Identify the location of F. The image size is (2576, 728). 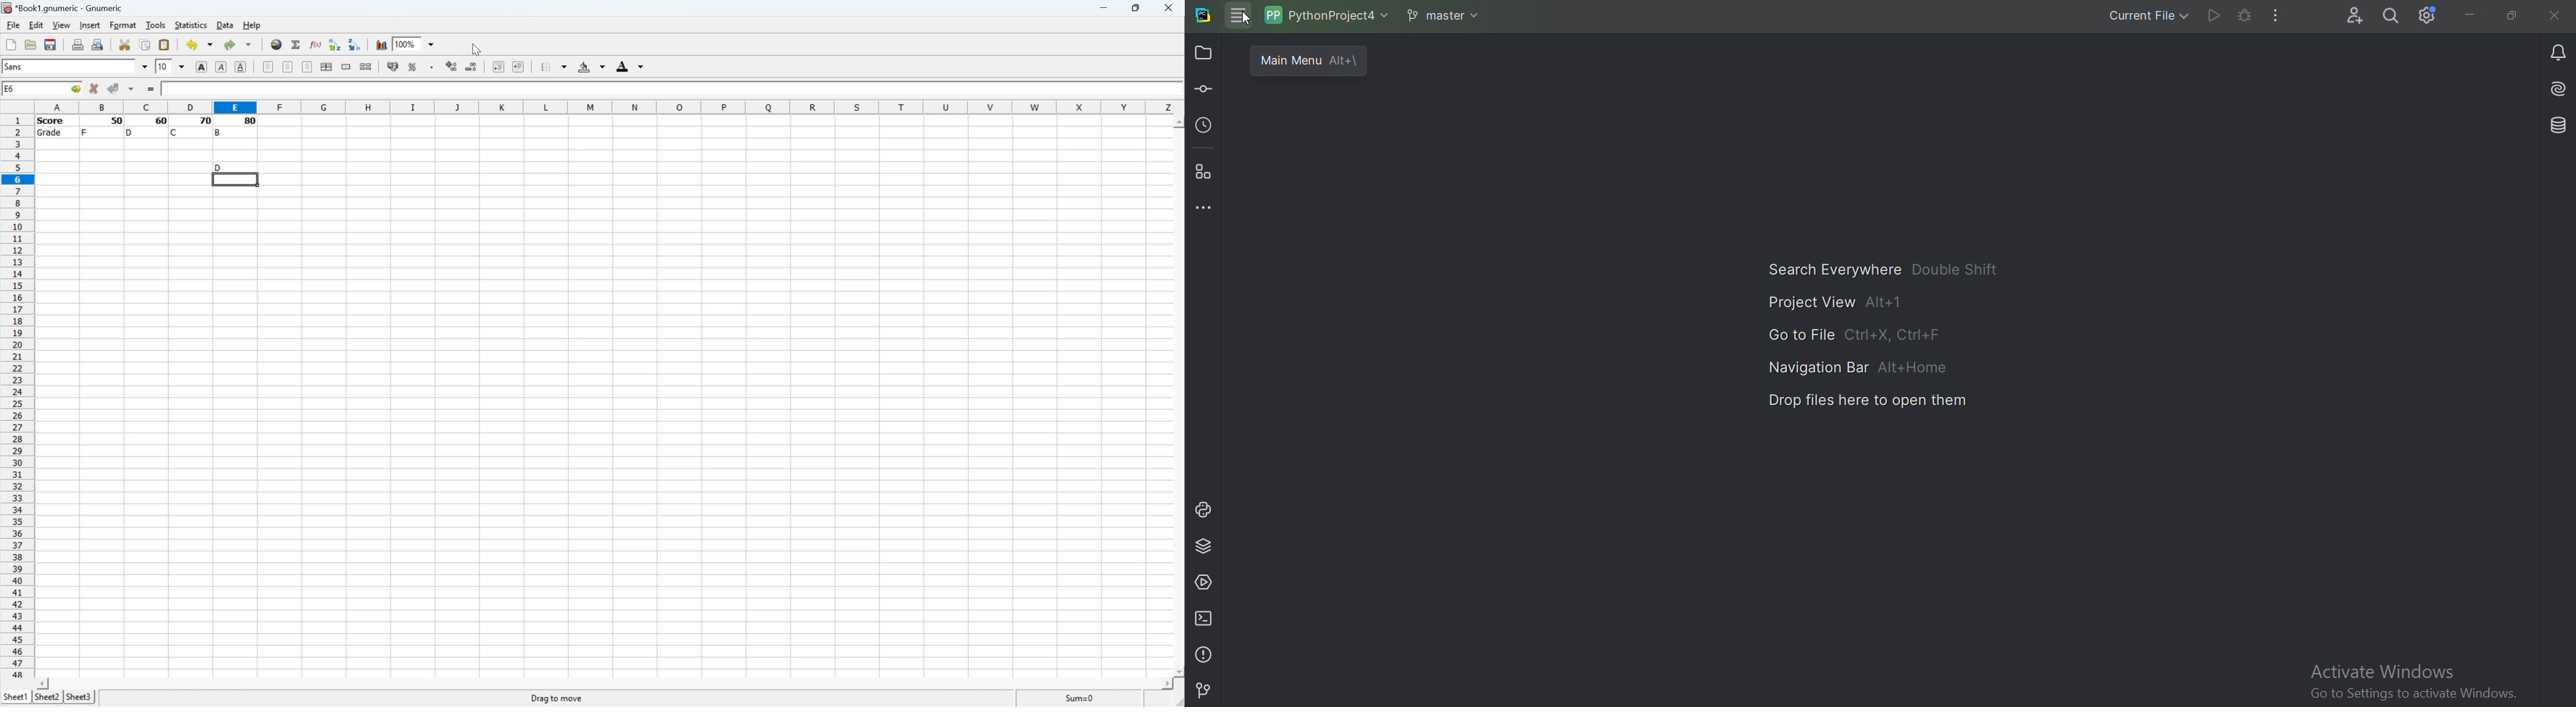
(85, 131).